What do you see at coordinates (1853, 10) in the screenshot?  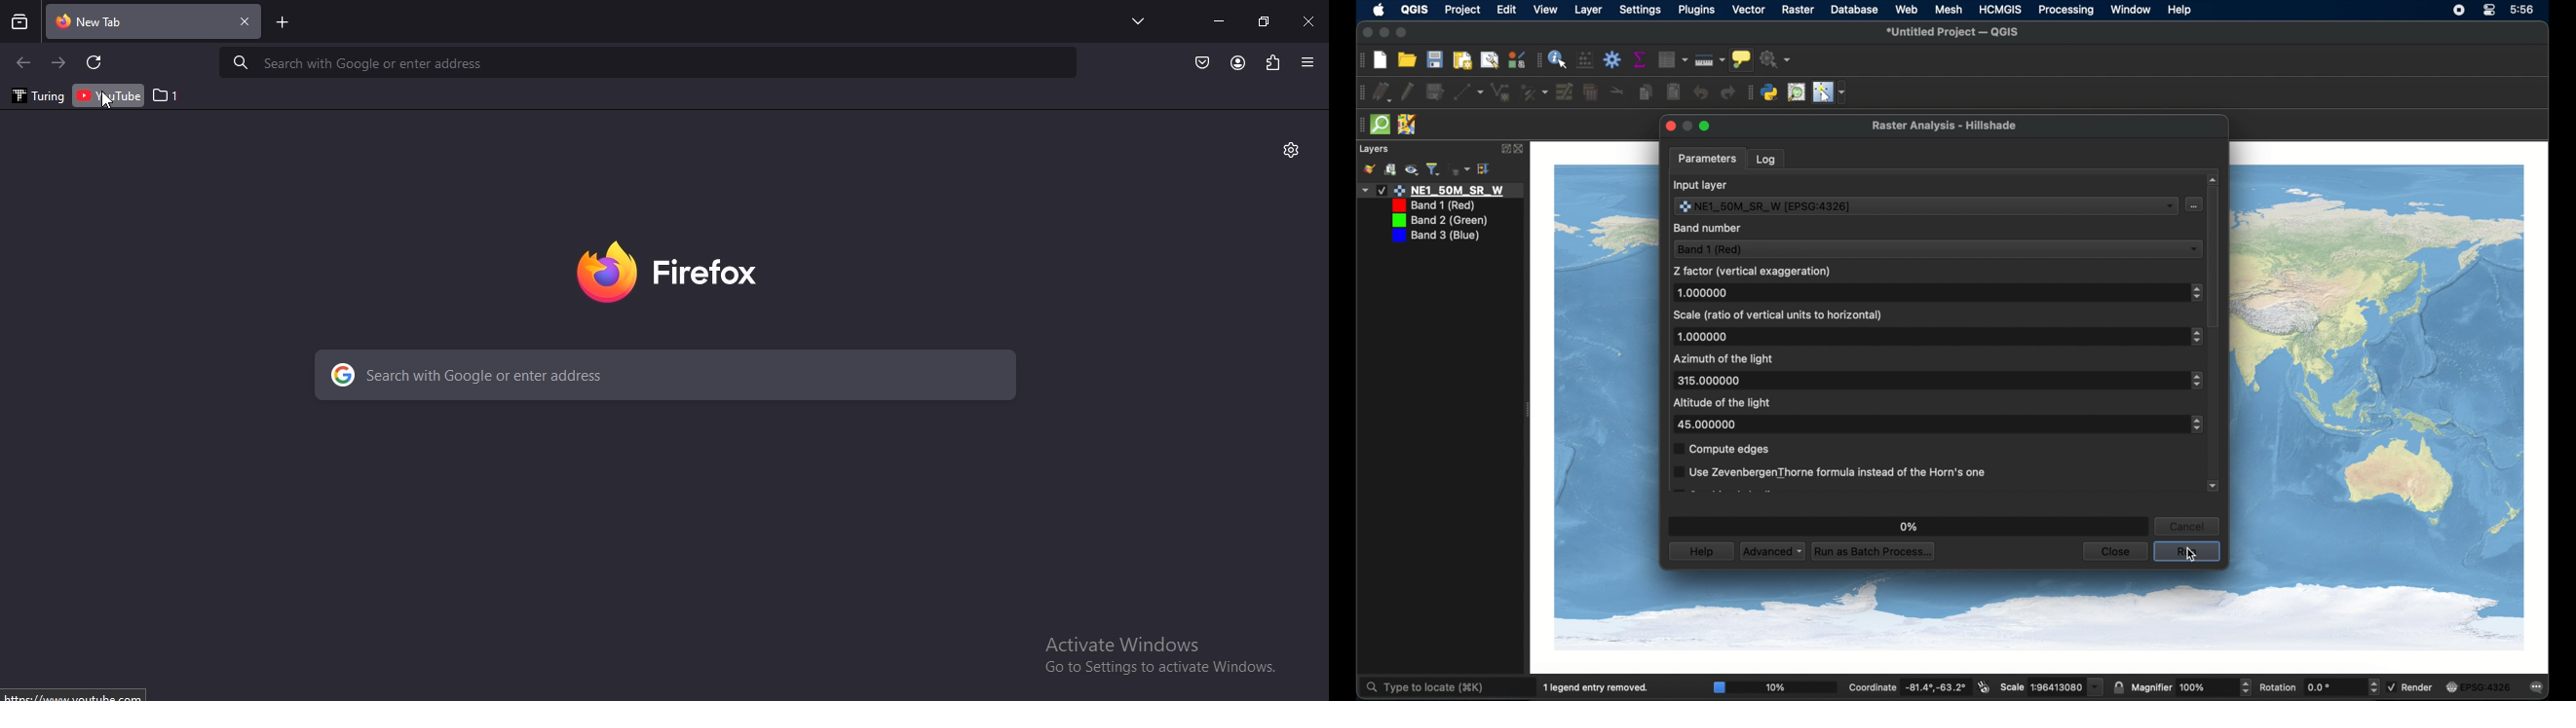 I see `database` at bounding box center [1853, 10].